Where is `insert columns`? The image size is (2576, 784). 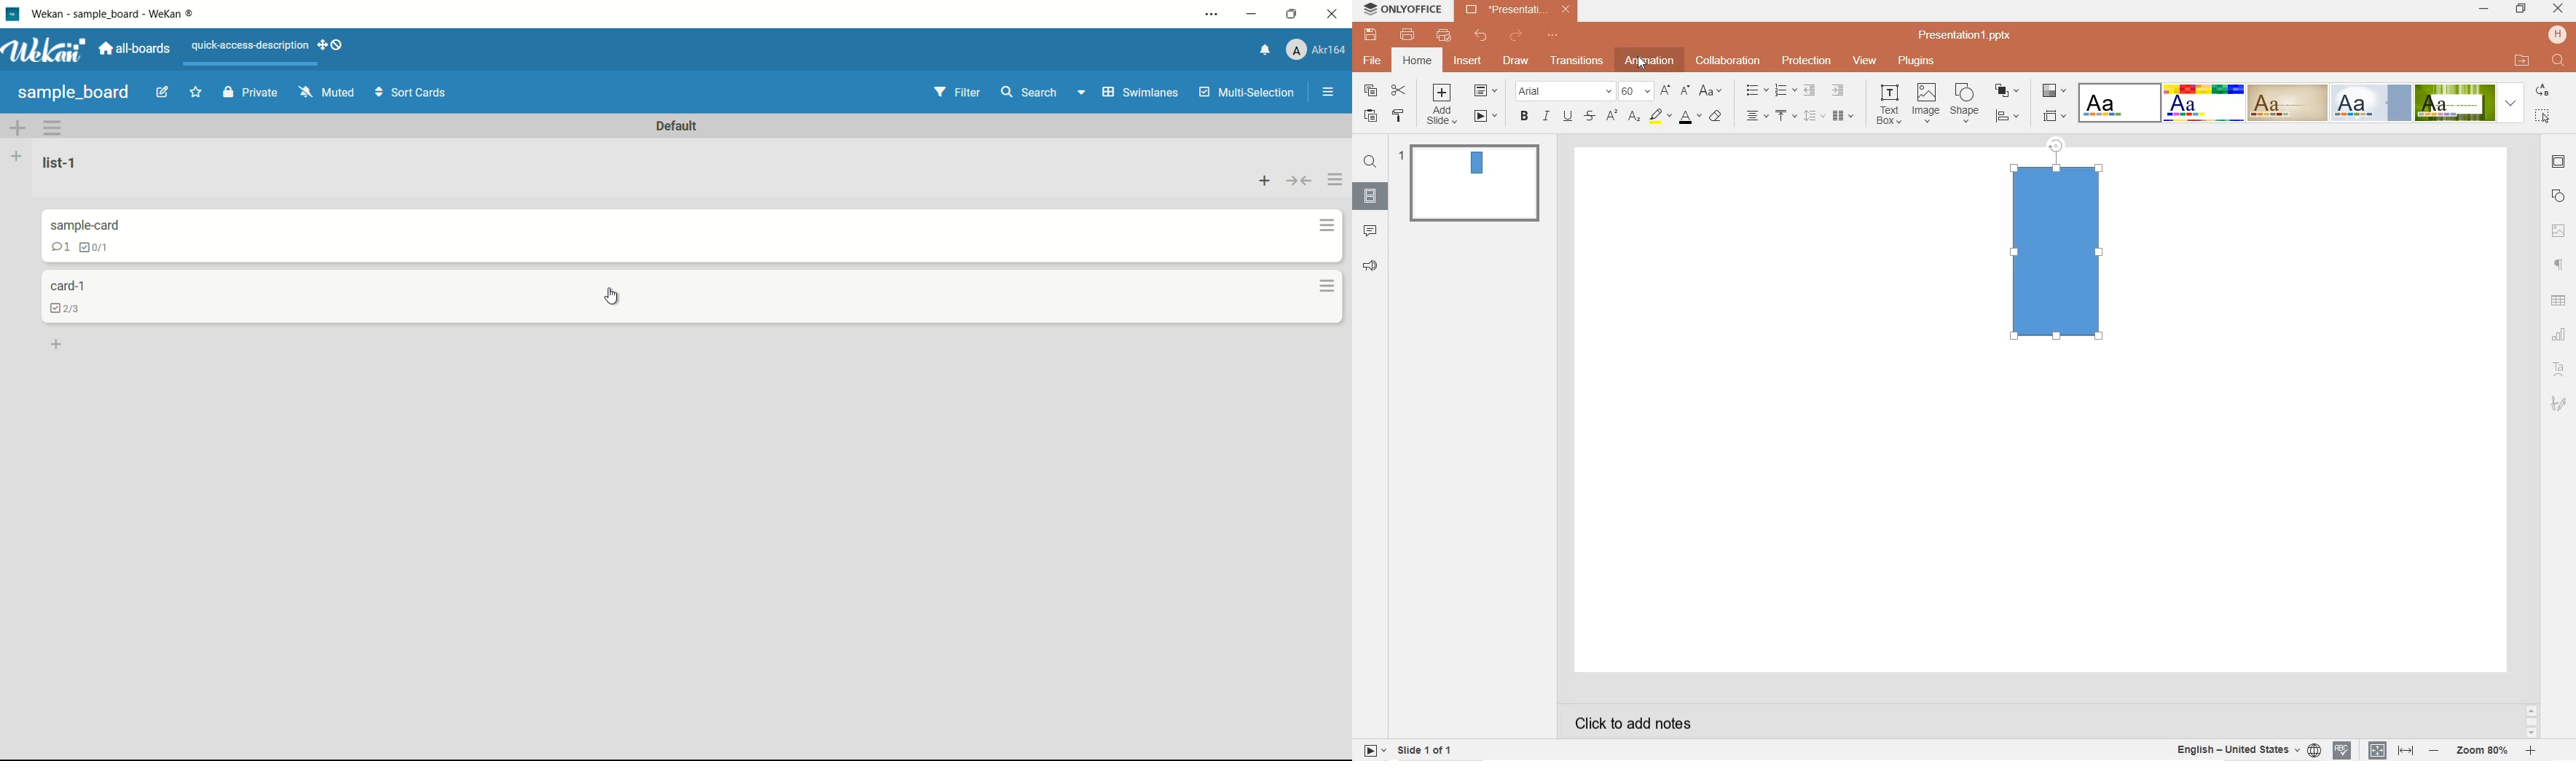
insert columns is located at coordinates (1843, 115).